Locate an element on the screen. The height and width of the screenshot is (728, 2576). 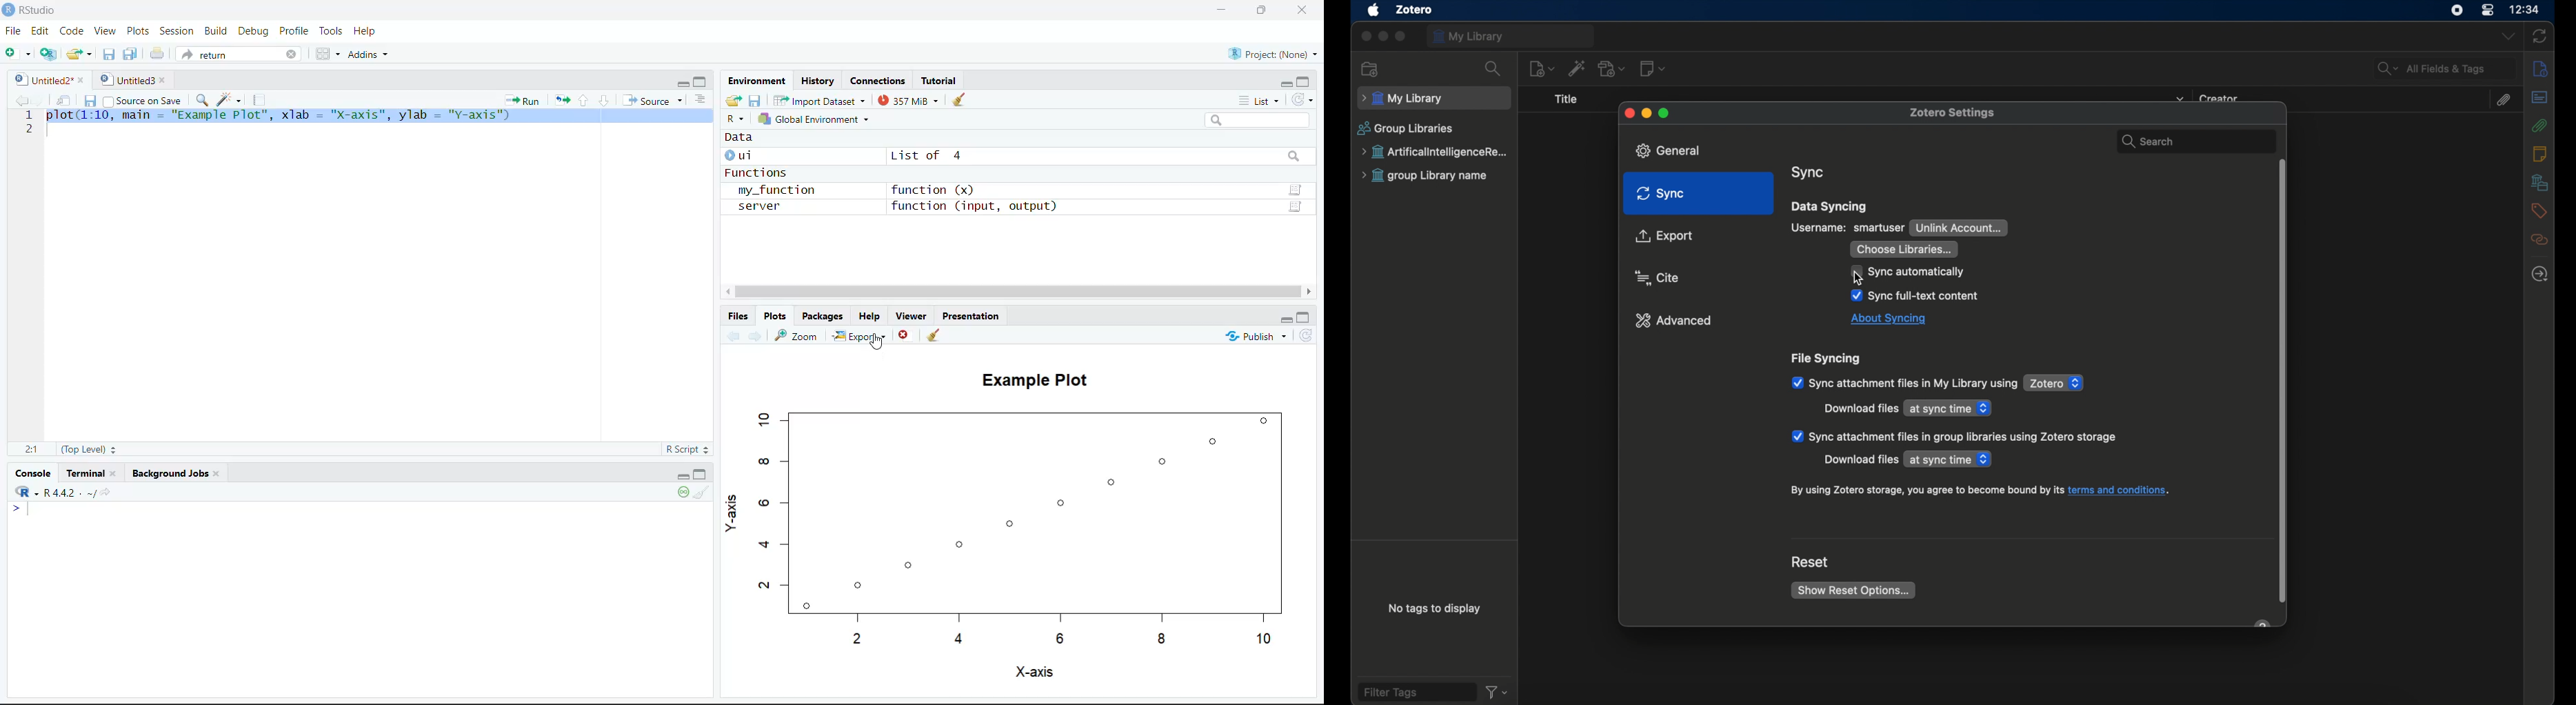
abstract is located at coordinates (2539, 97).